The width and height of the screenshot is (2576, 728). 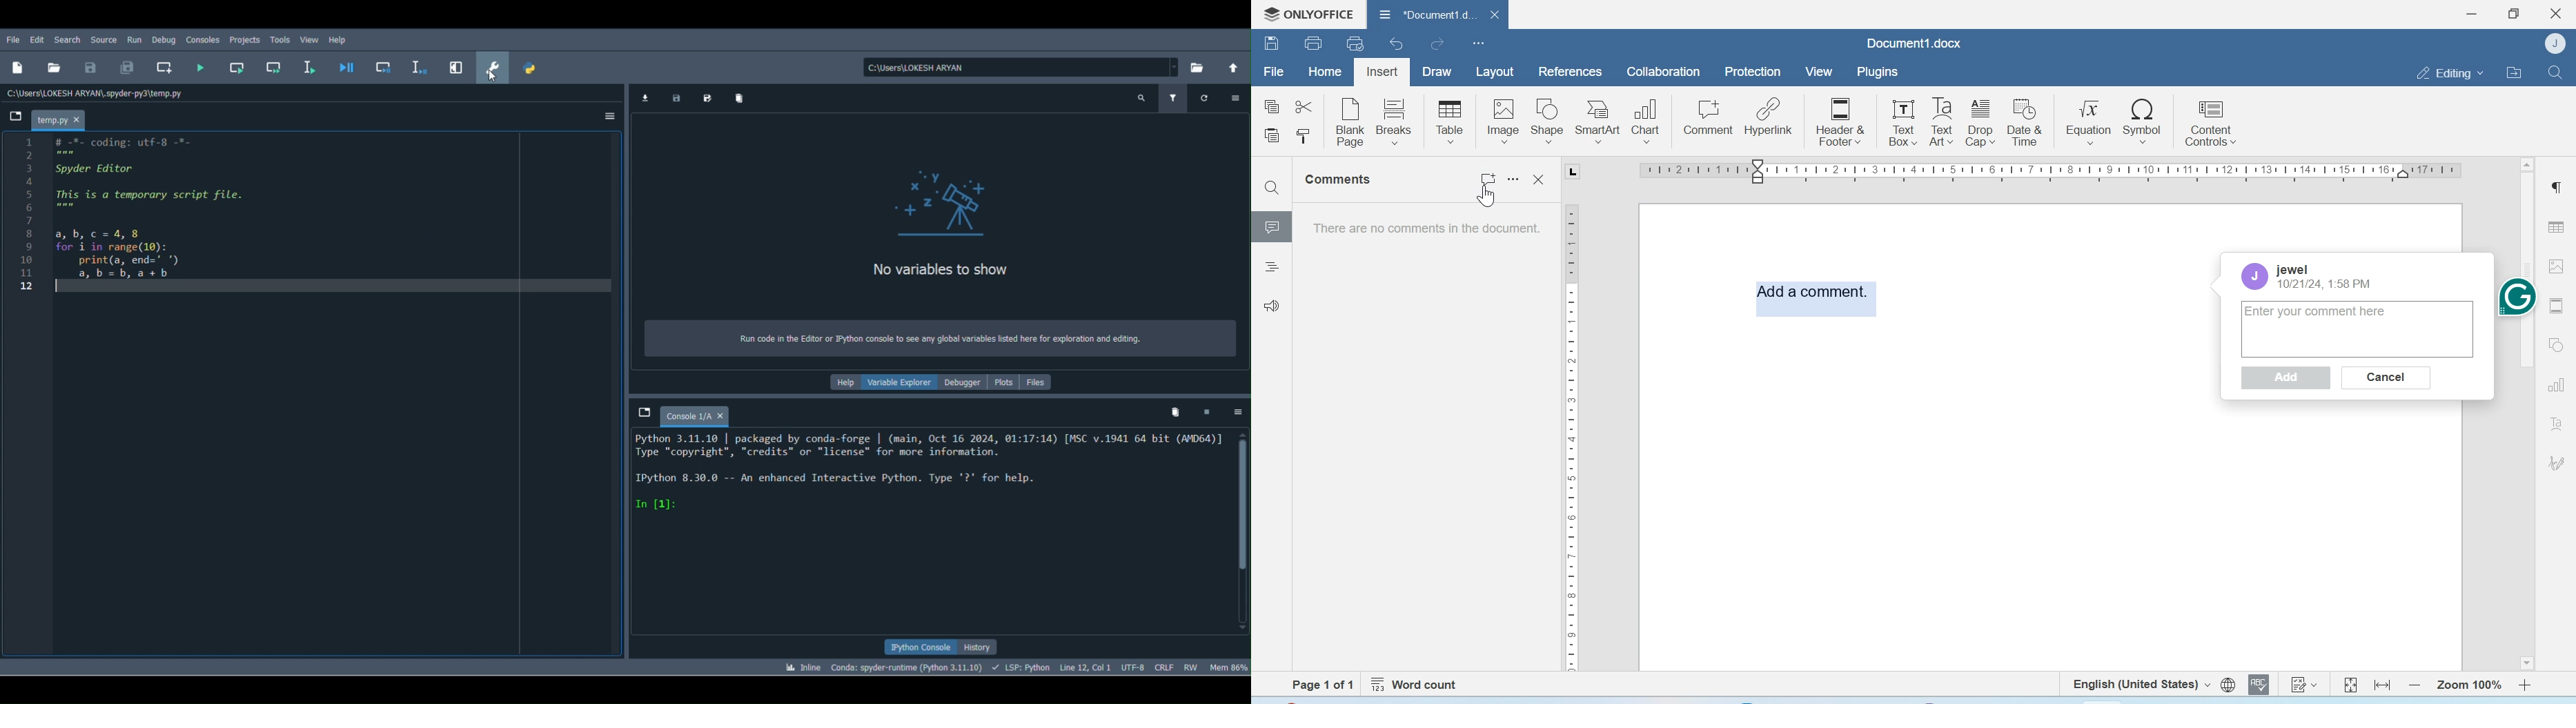 I want to click on Editing, so click(x=2449, y=72).